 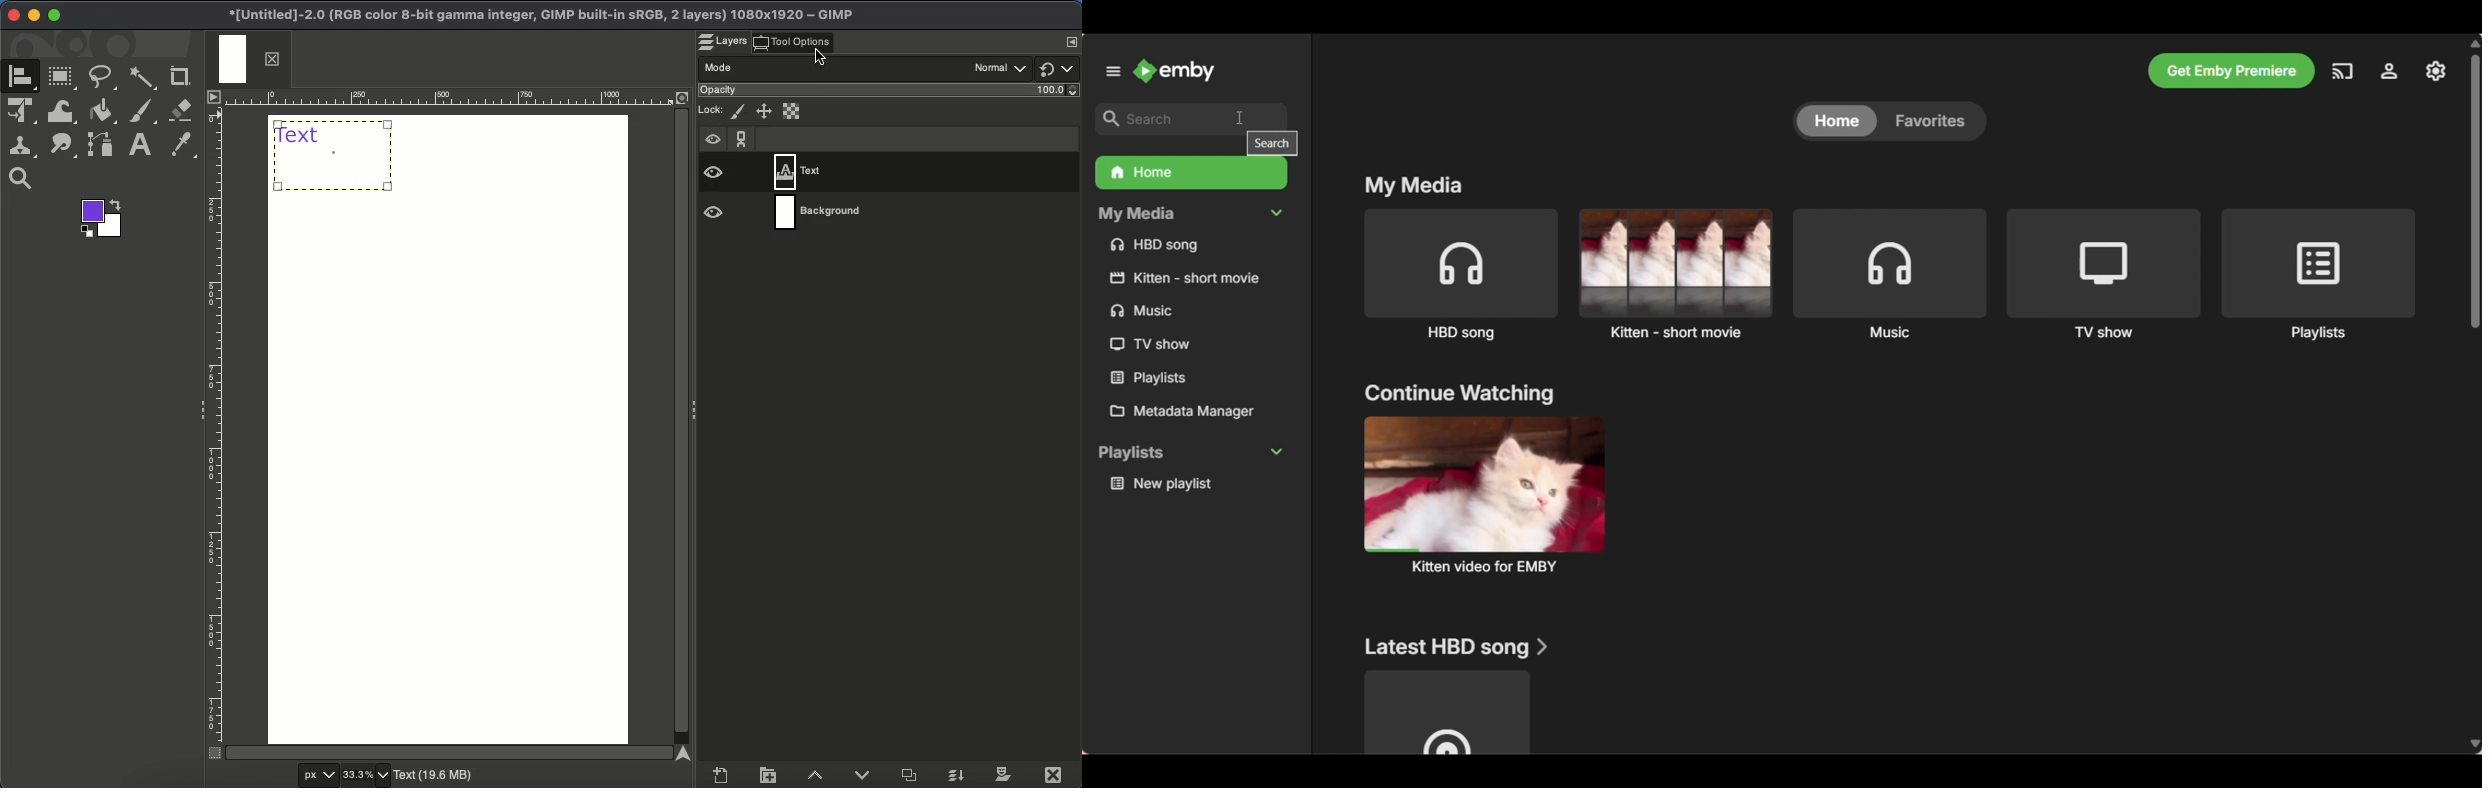 What do you see at coordinates (54, 16) in the screenshot?
I see `Maximize` at bounding box center [54, 16].